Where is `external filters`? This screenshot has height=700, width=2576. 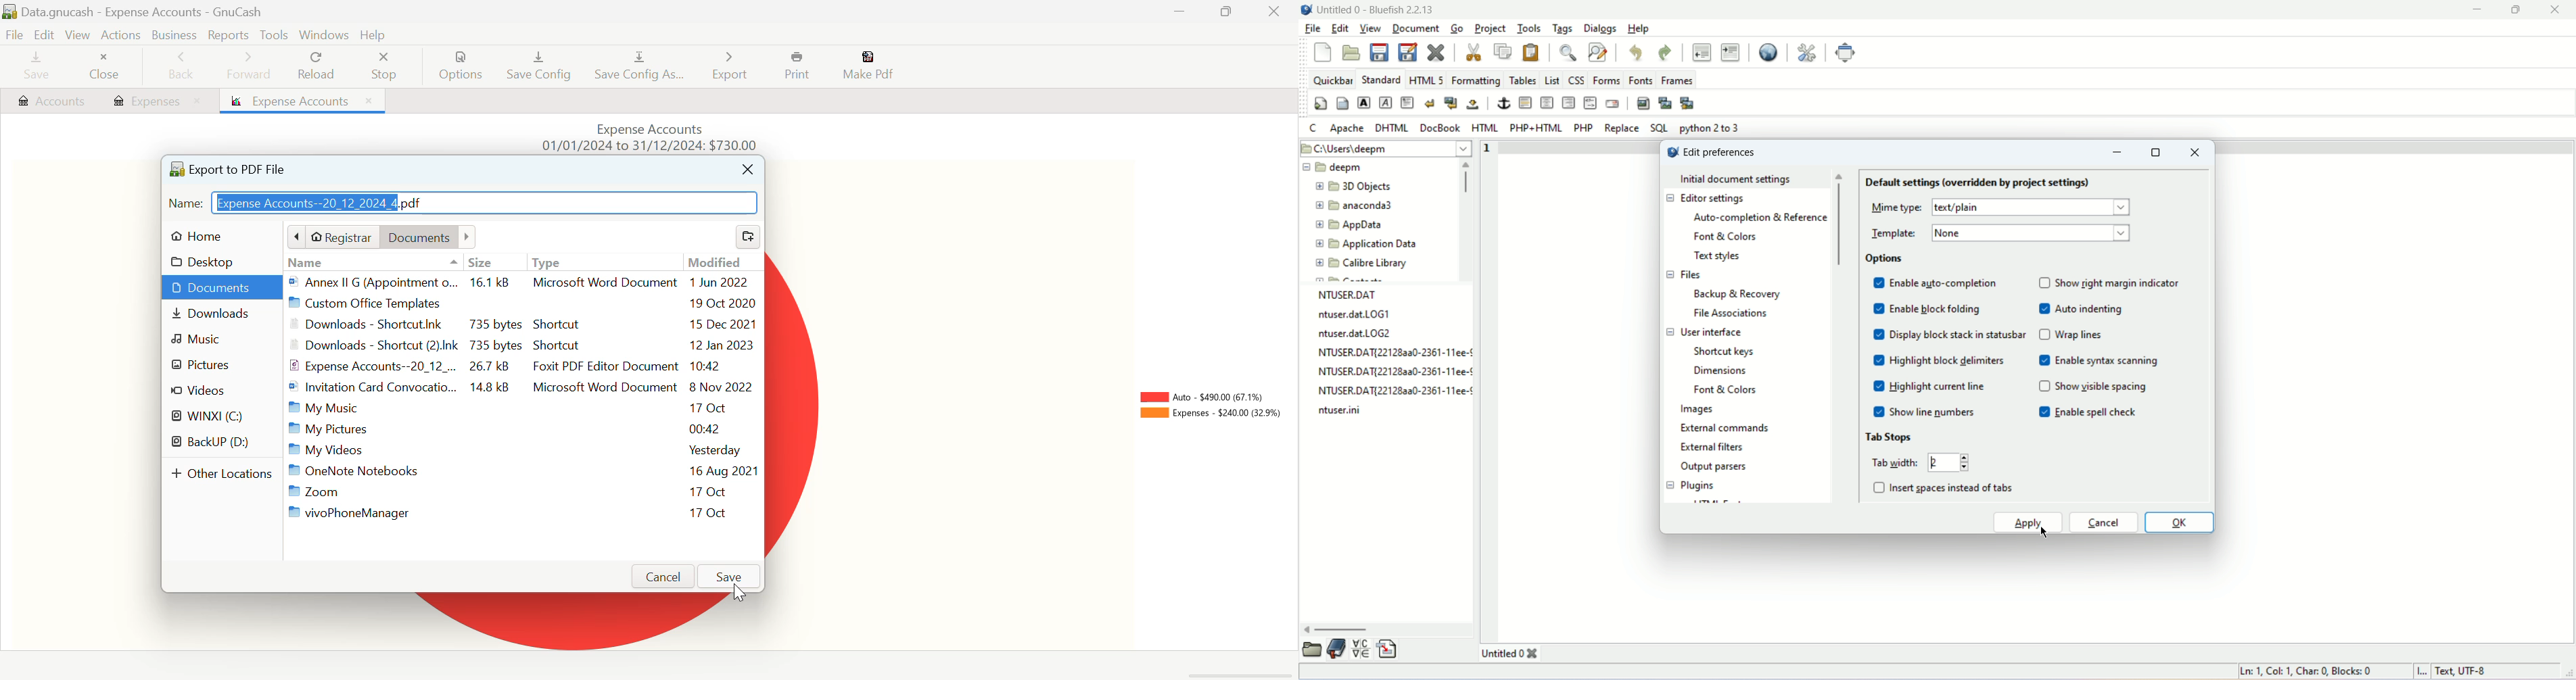
external filters is located at coordinates (1713, 446).